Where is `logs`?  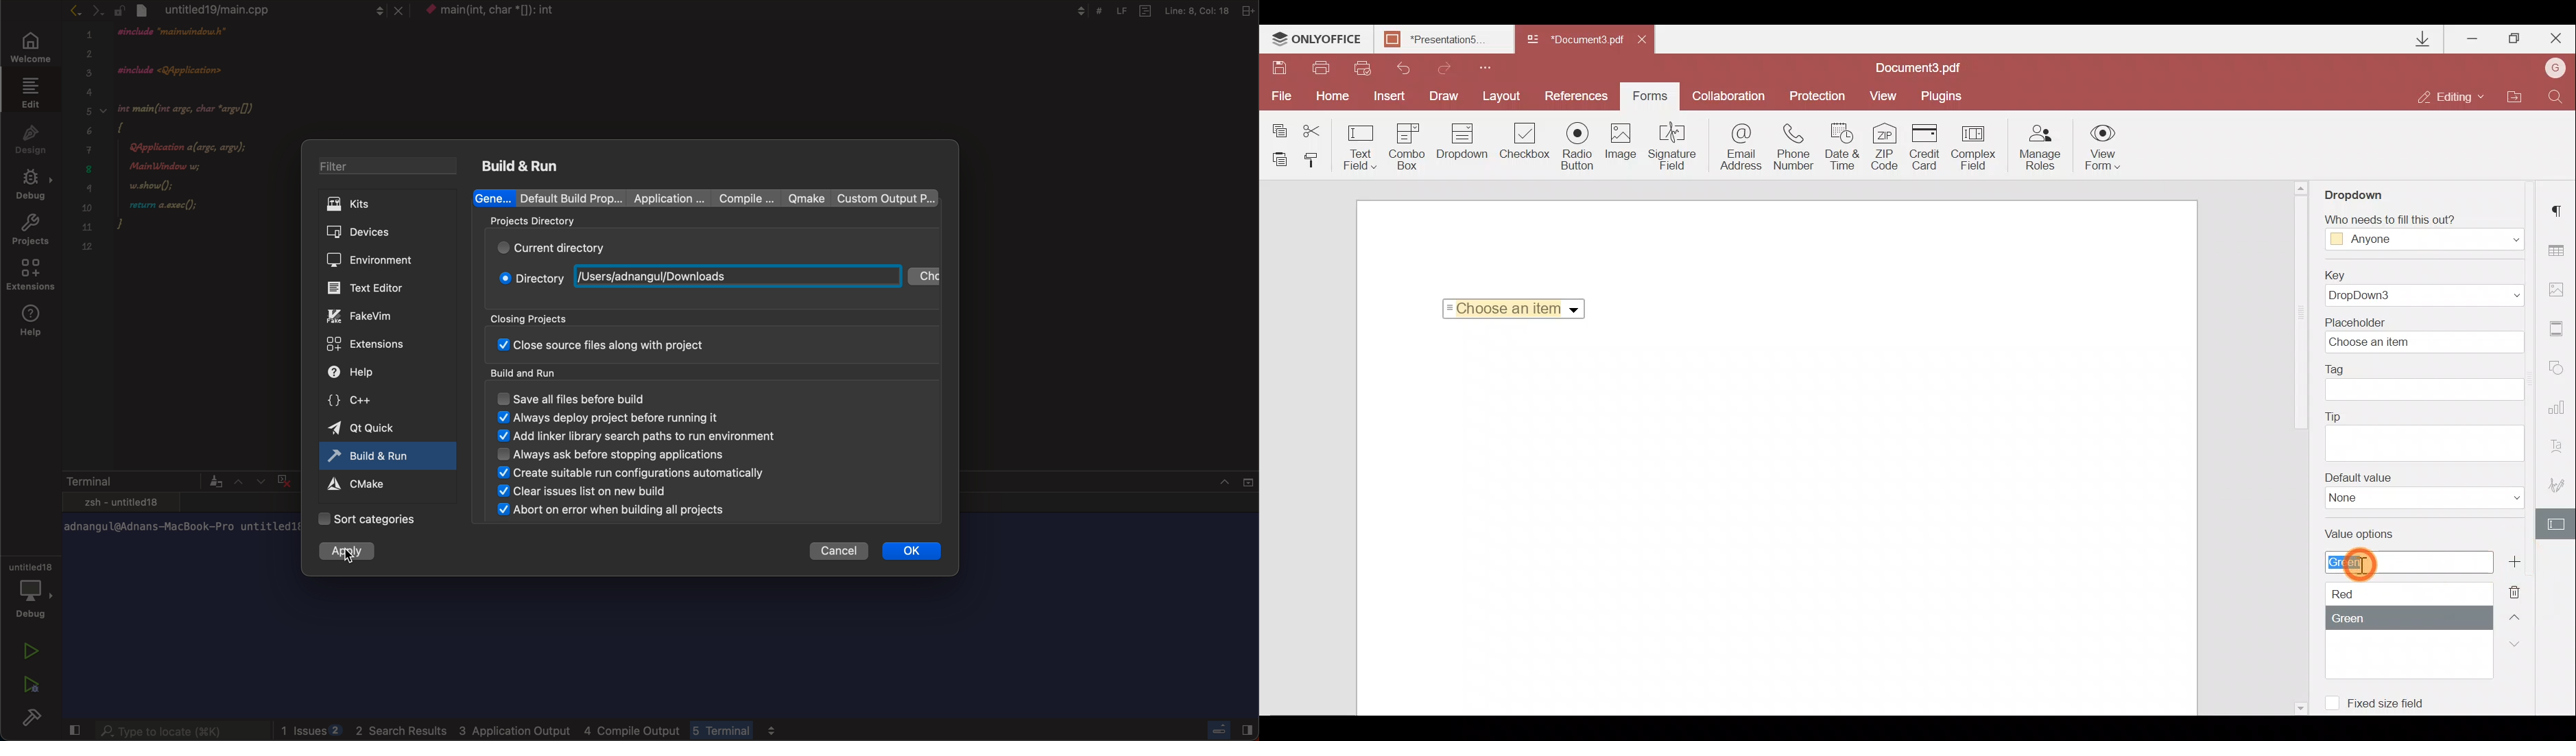 logs is located at coordinates (533, 727).